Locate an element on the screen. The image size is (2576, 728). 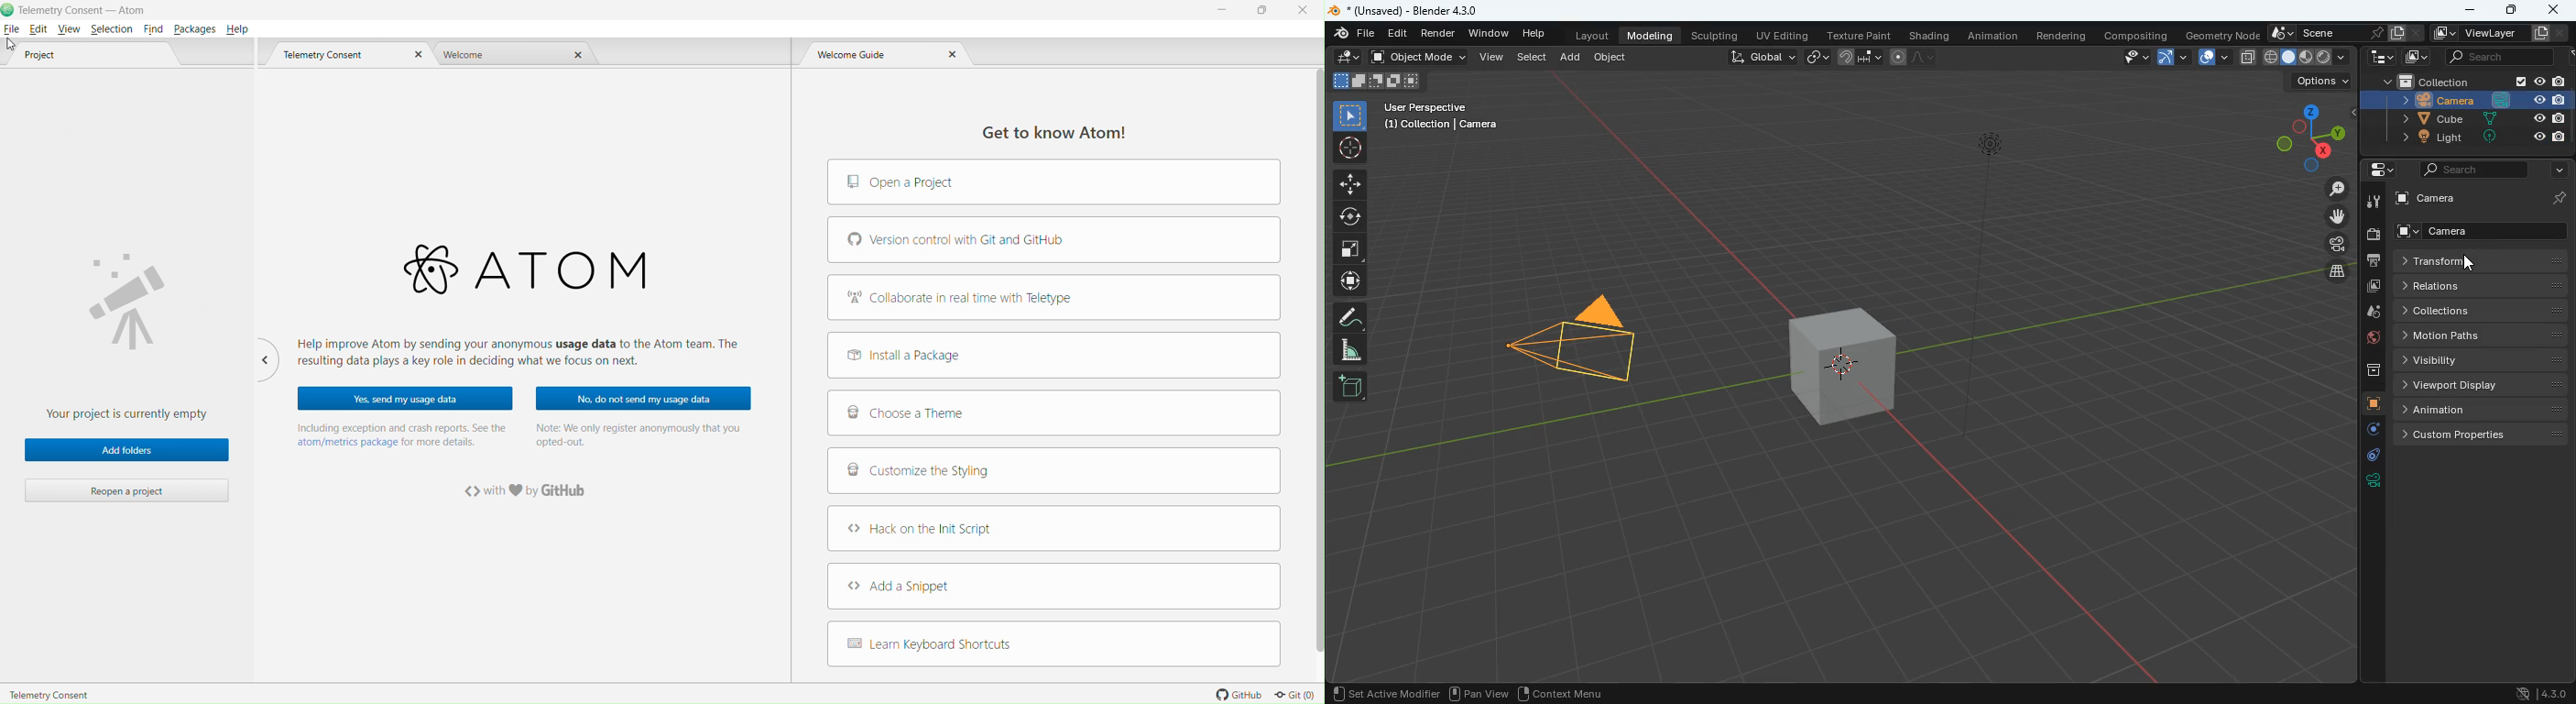
settings is located at coordinates (2375, 170).